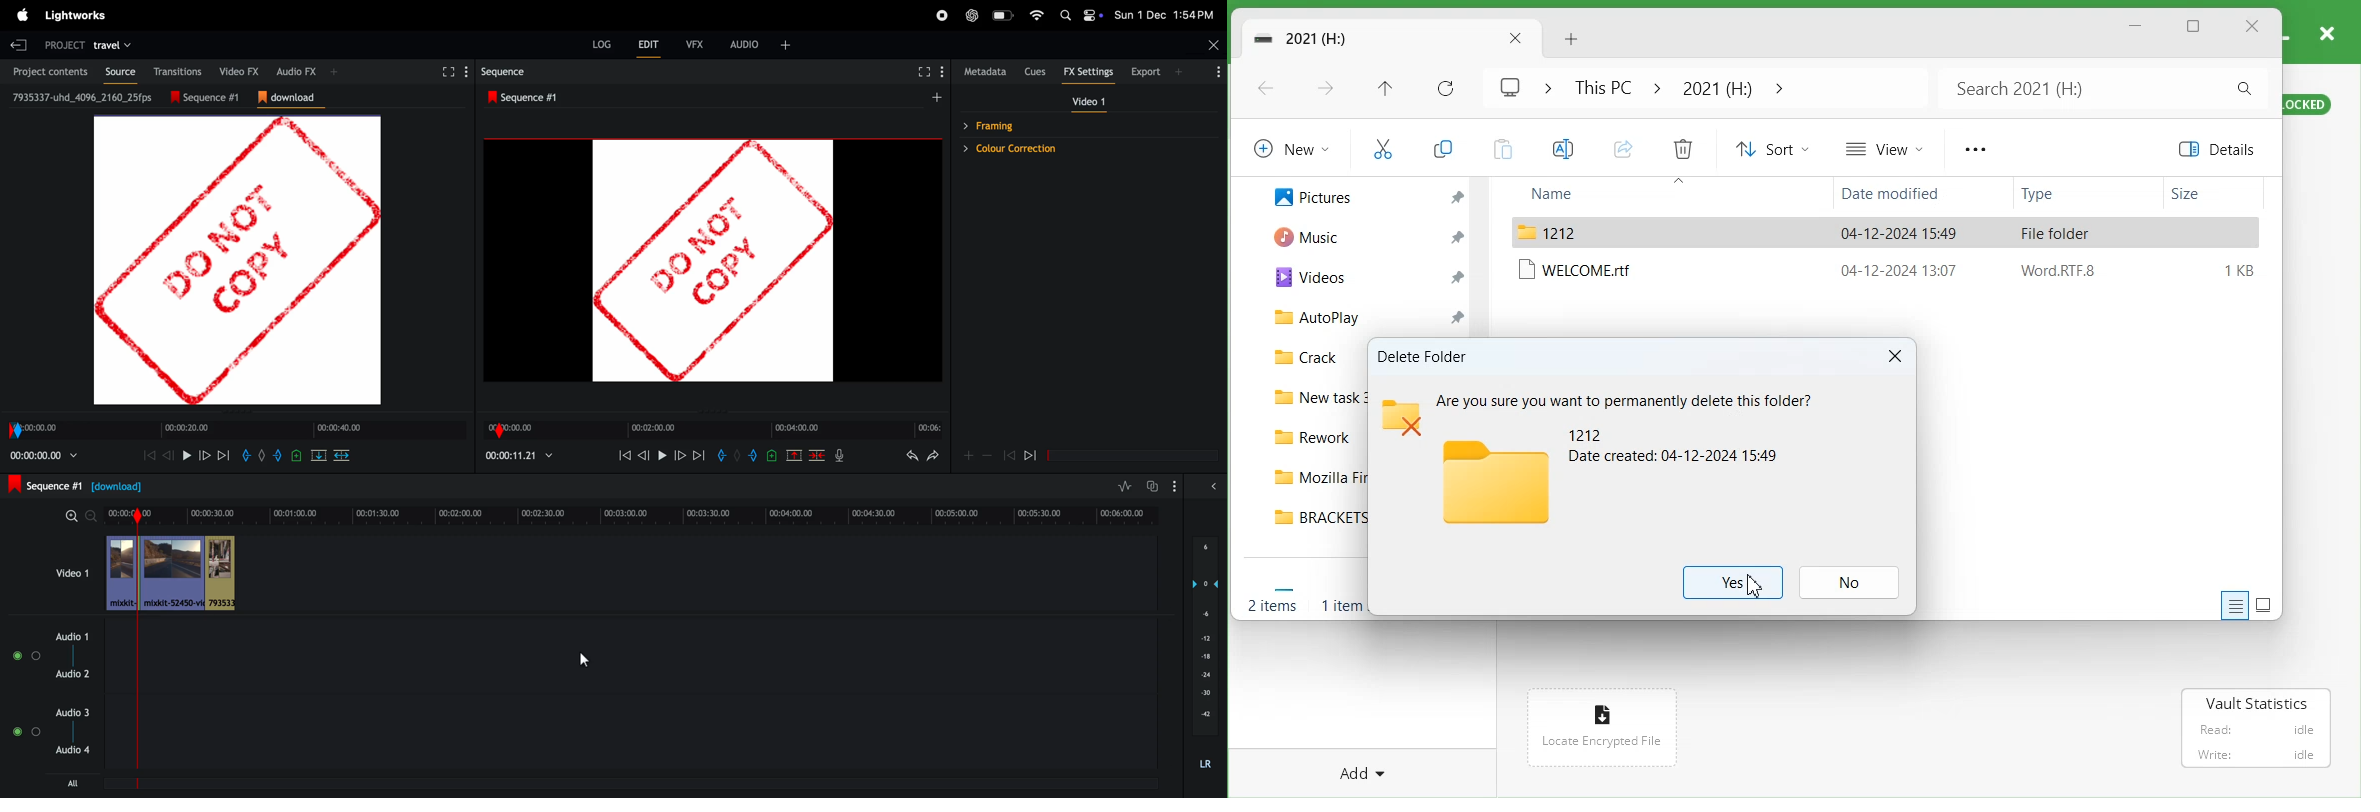  Describe the element at coordinates (69, 637) in the screenshot. I see `audio 1` at that location.